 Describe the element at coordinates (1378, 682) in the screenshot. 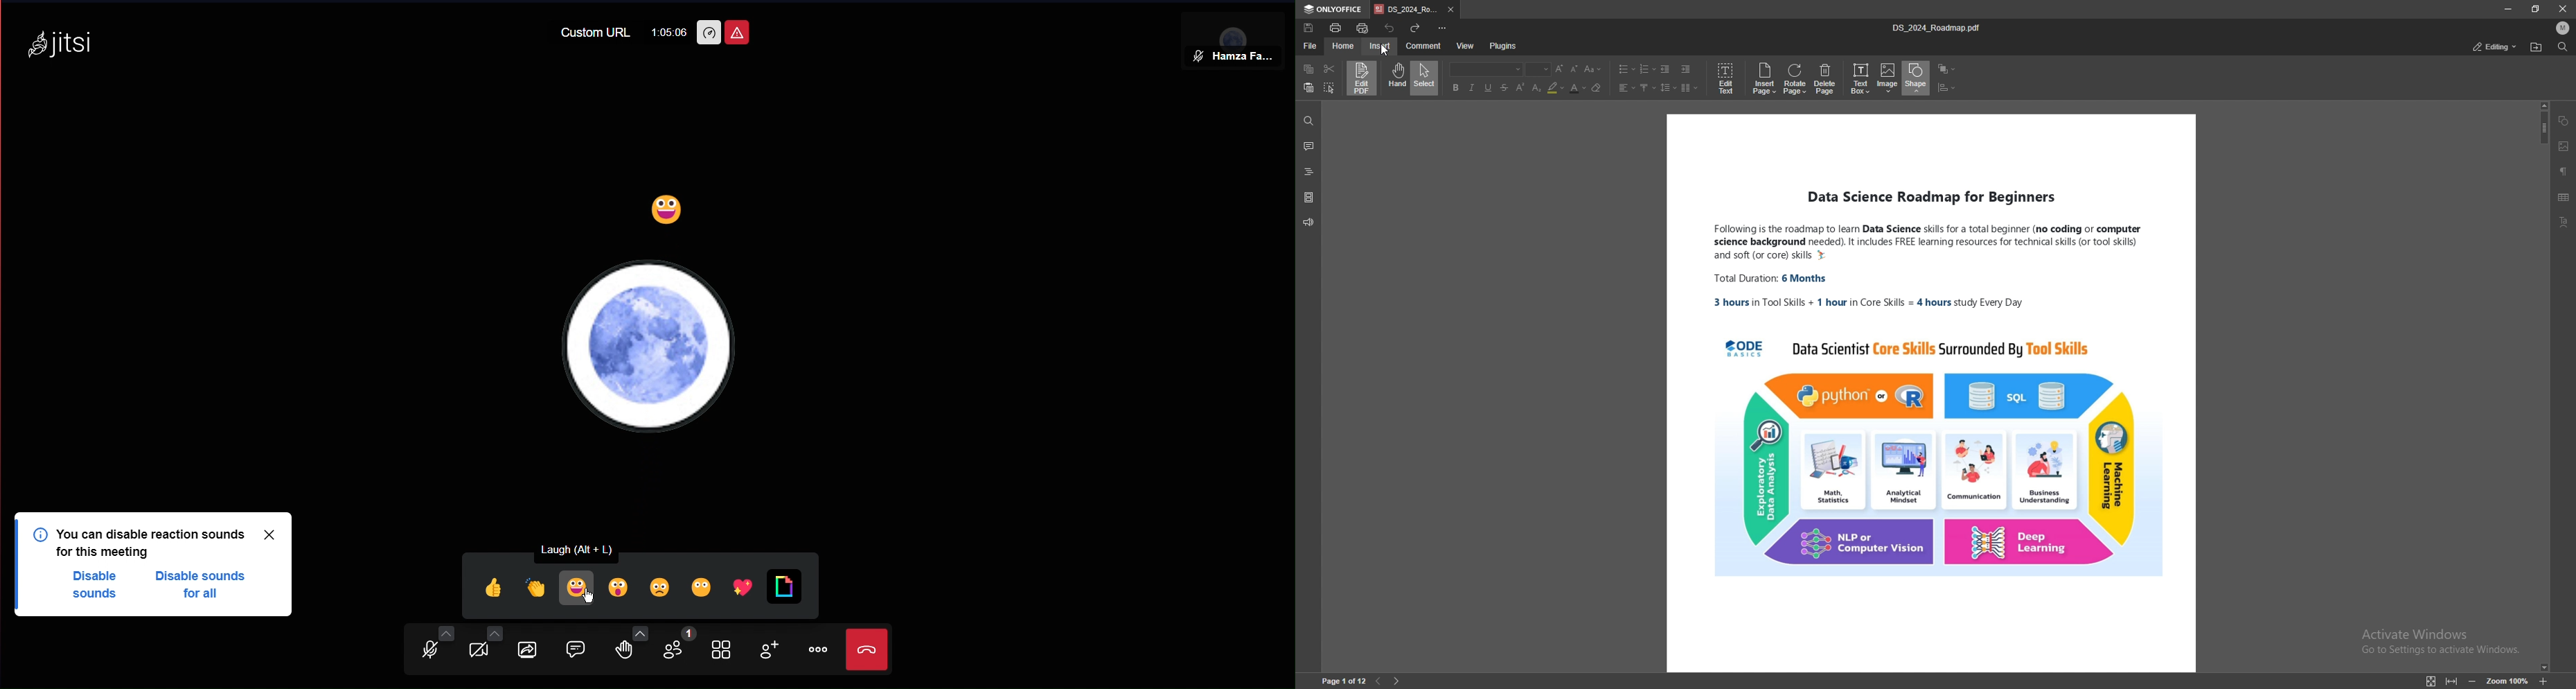

I see `previous page` at that location.